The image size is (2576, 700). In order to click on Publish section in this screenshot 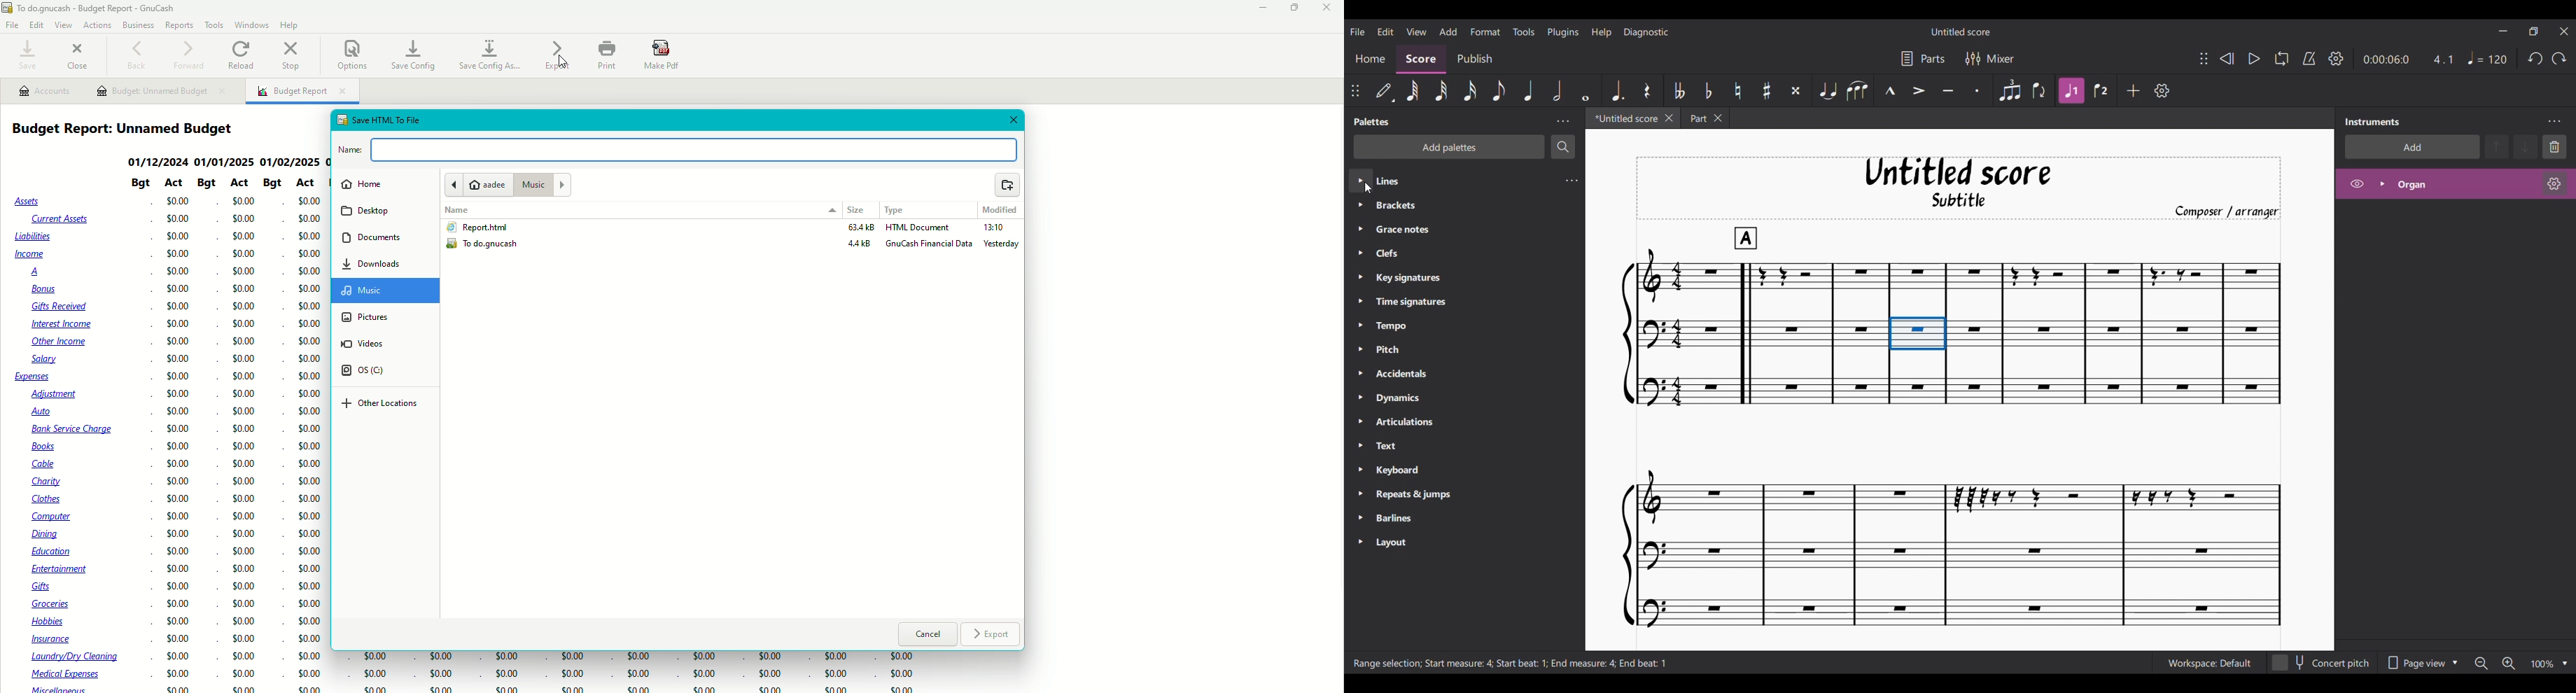, I will do `click(1474, 59)`.